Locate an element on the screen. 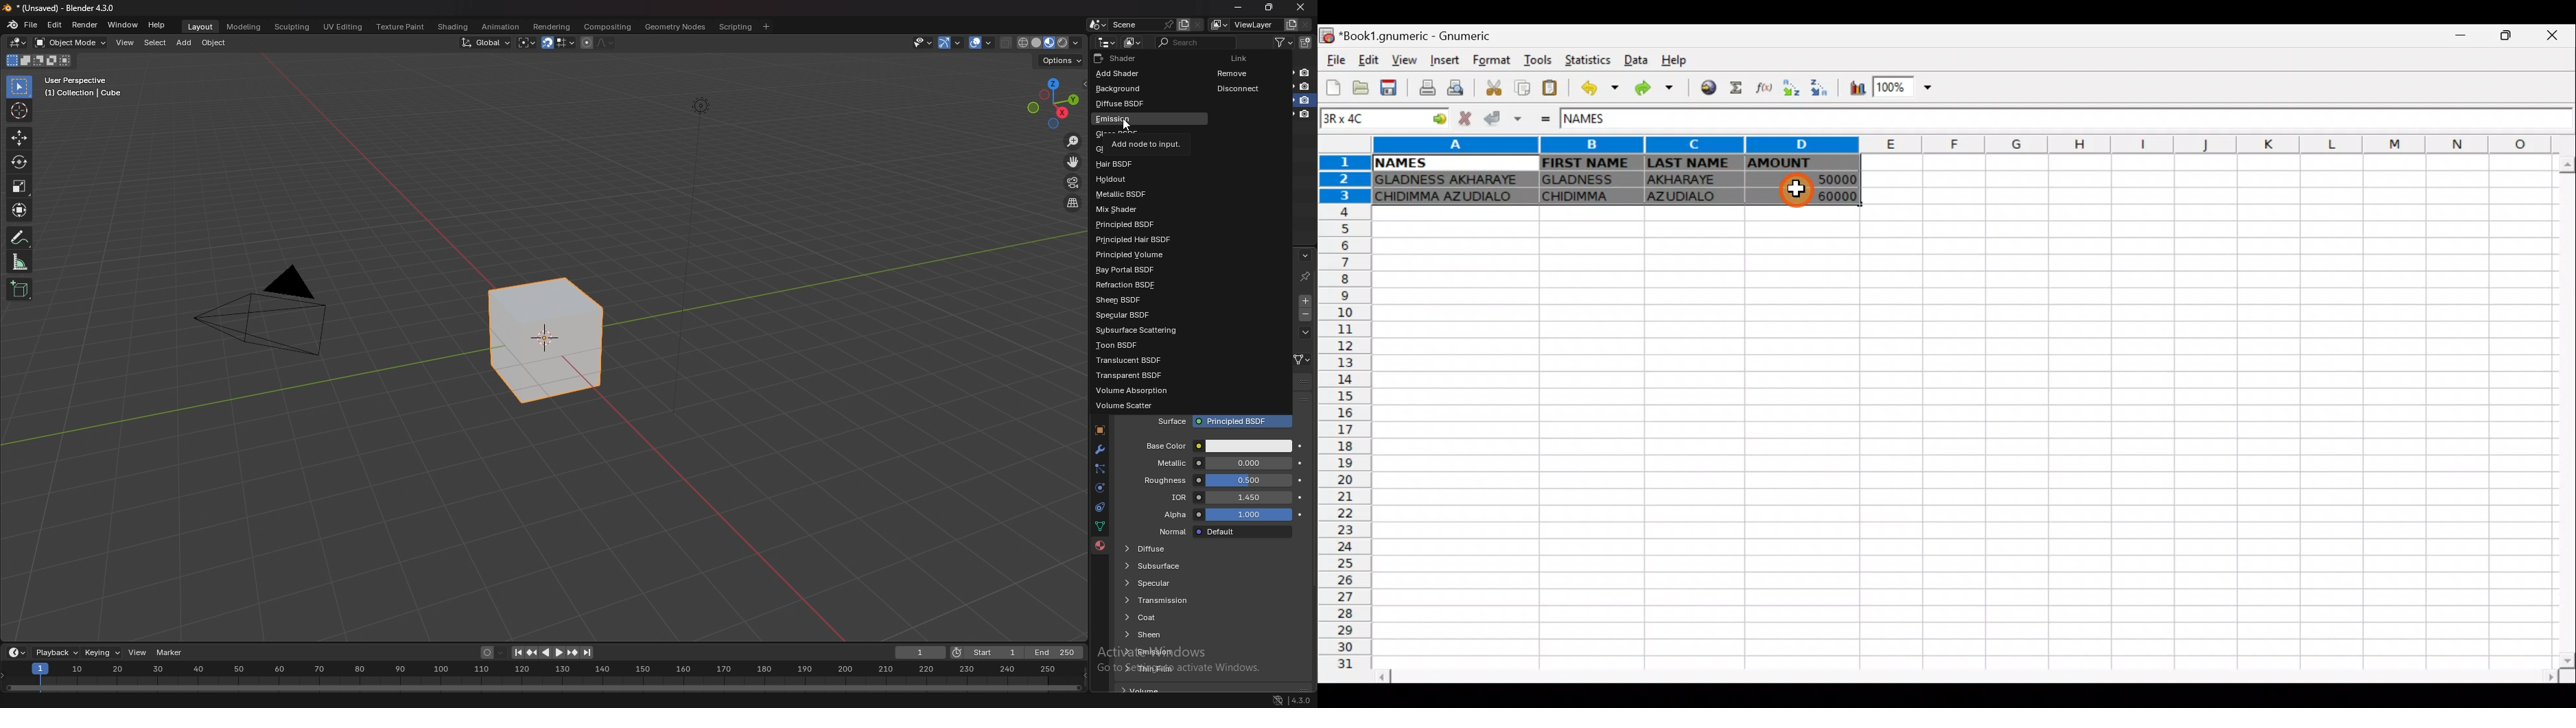 Image resolution: width=2576 pixels, height=728 pixels. object is located at coordinates (216, 43).